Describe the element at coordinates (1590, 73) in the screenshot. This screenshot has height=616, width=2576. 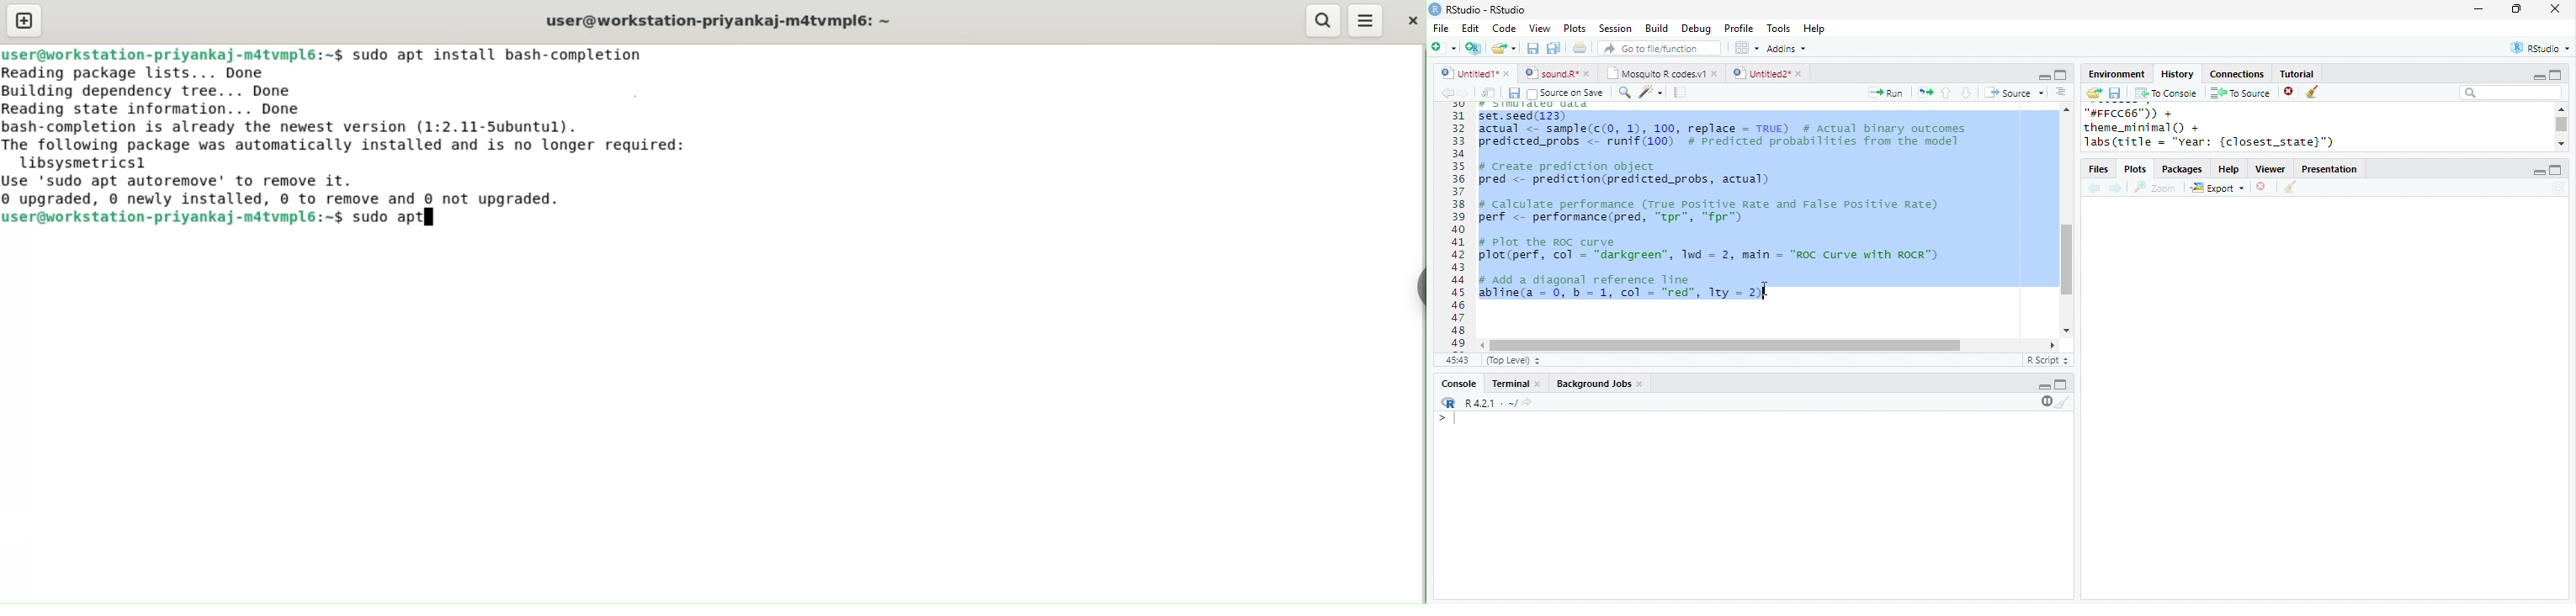
I see `close` at that location.